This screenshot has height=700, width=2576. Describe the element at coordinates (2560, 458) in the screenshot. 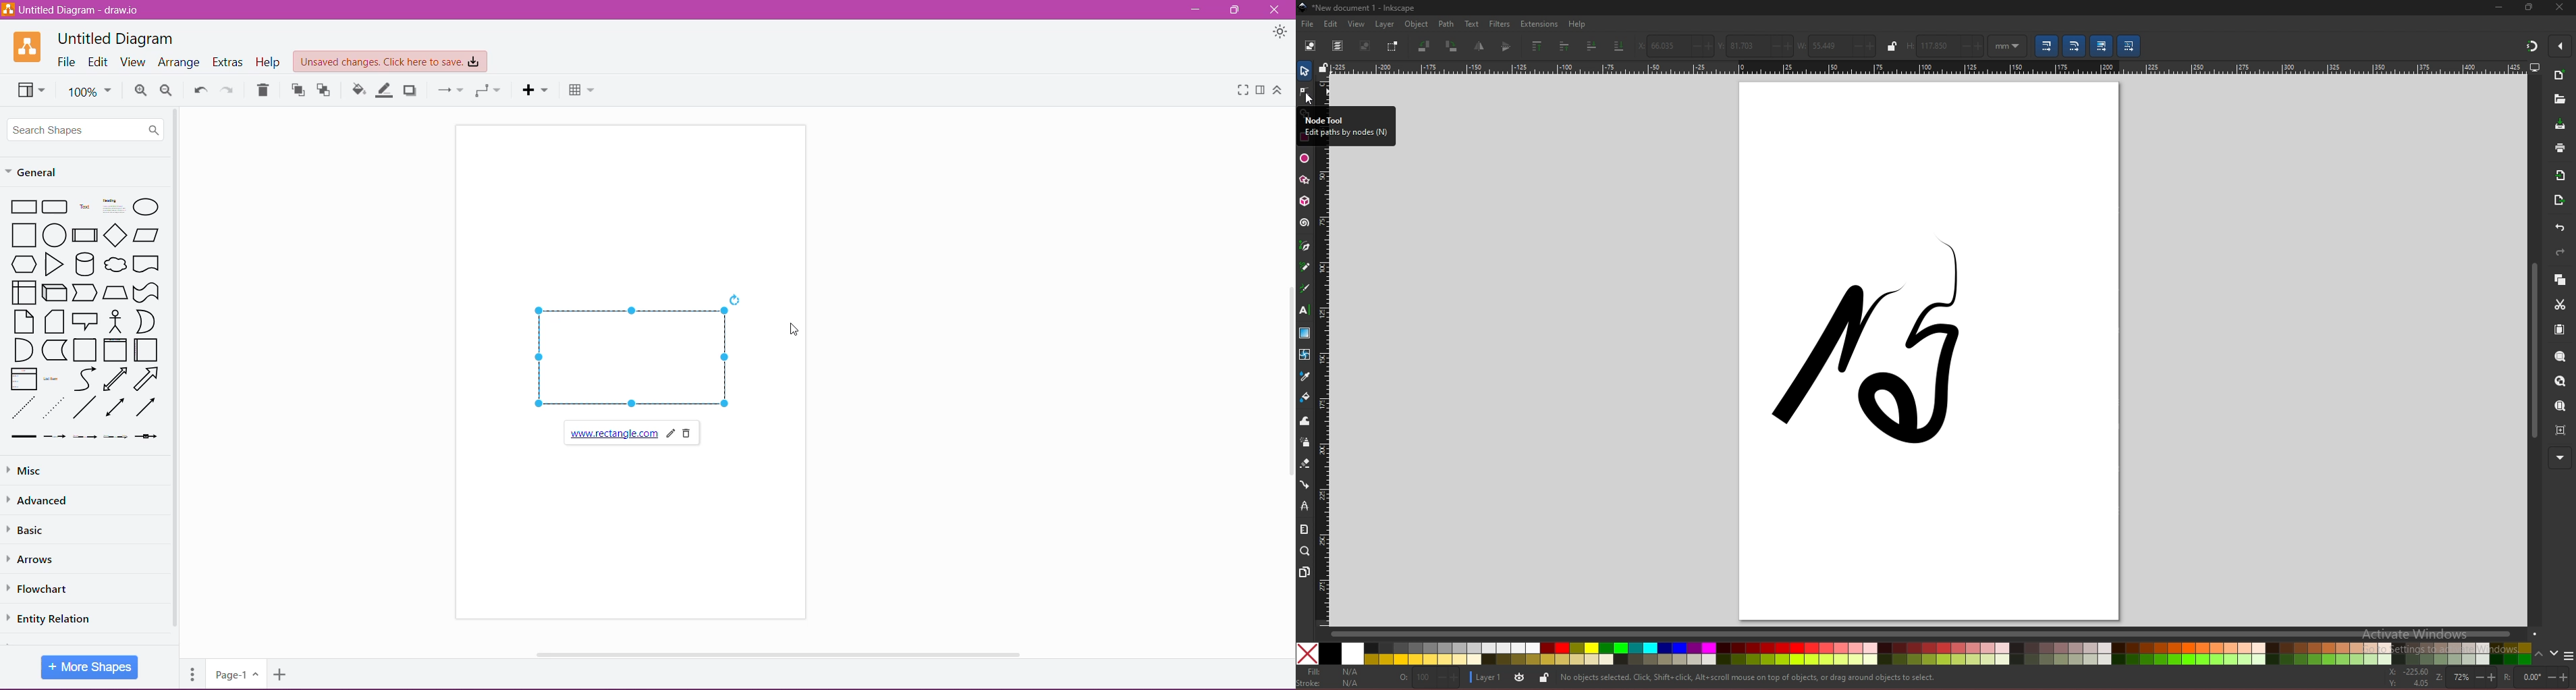

I see `more` at that location.